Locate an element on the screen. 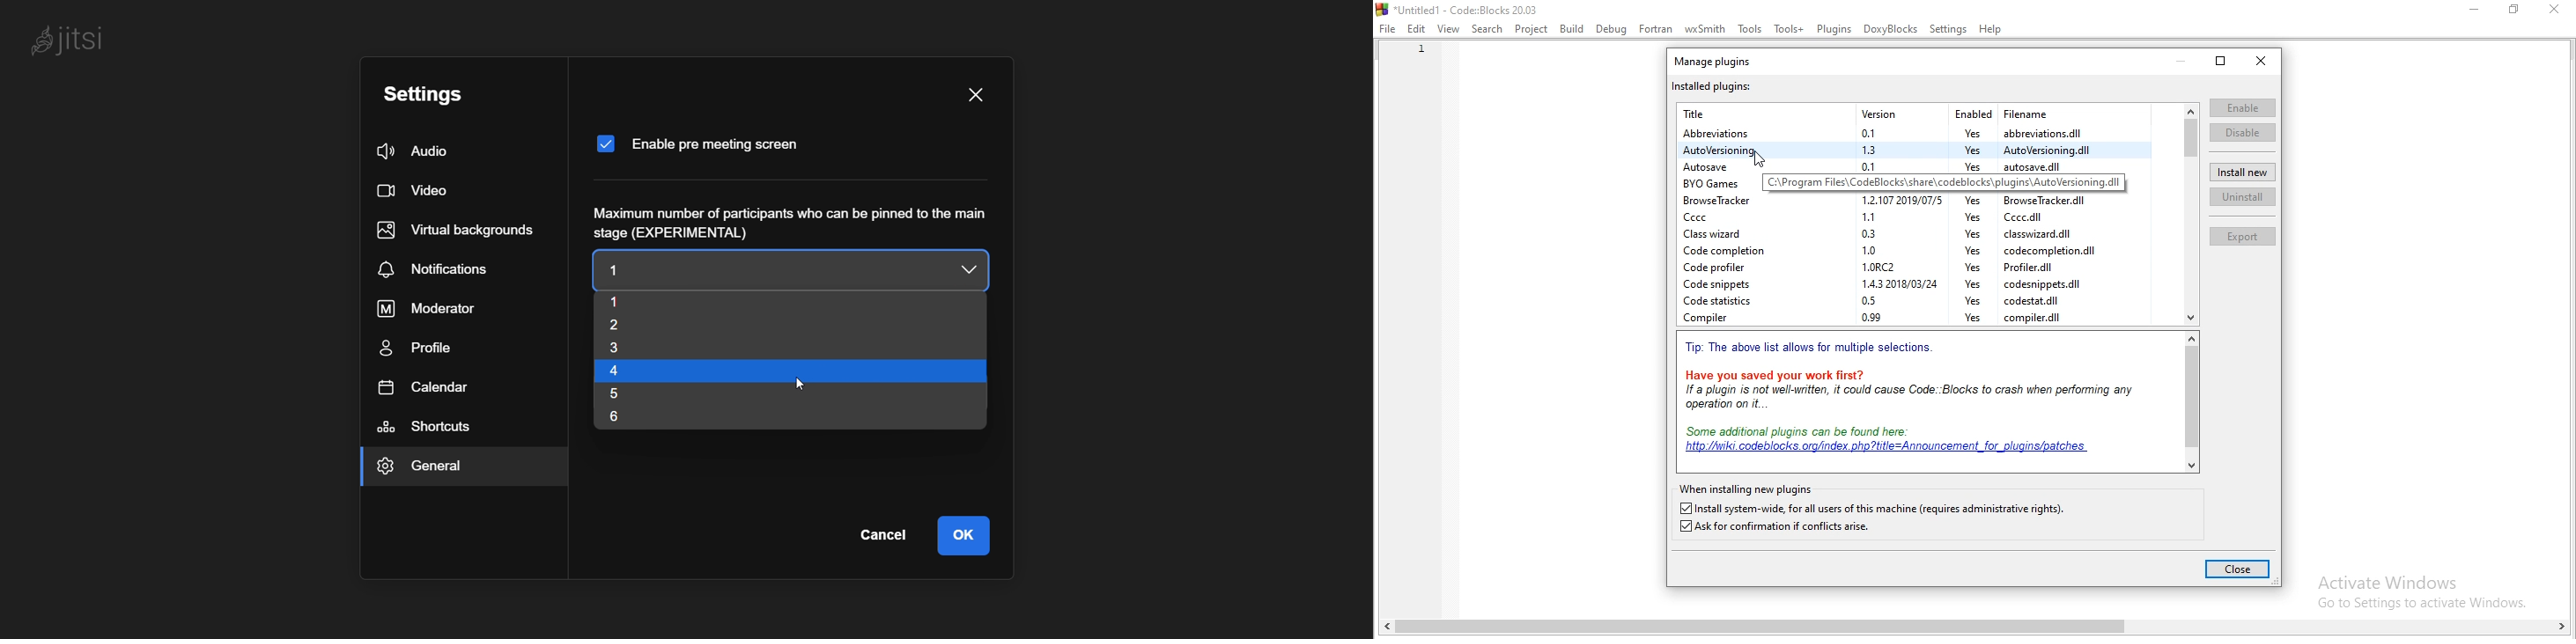 This screenshot has height=644, width=2576. 4 is located at coordinates (638, 372).